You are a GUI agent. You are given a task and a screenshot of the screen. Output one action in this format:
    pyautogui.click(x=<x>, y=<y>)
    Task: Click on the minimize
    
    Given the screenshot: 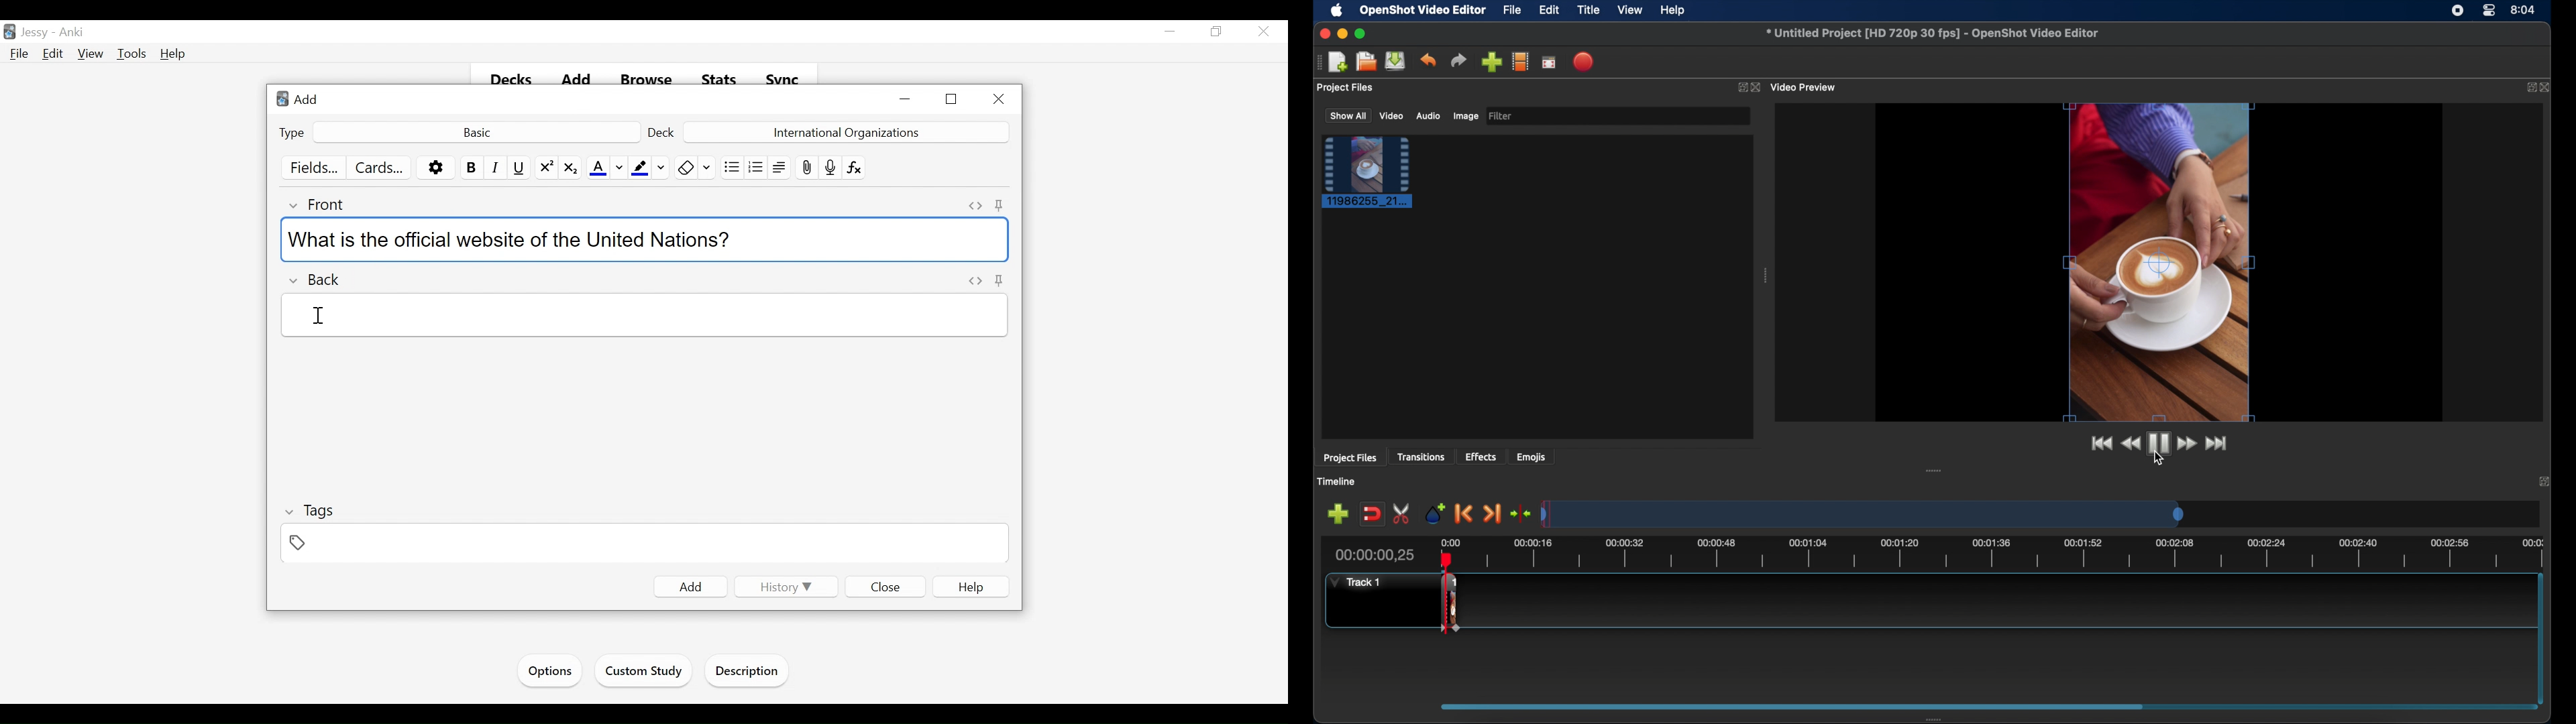 What is the action you would take?
    pyautogui.click(x=1170, y=32)
    